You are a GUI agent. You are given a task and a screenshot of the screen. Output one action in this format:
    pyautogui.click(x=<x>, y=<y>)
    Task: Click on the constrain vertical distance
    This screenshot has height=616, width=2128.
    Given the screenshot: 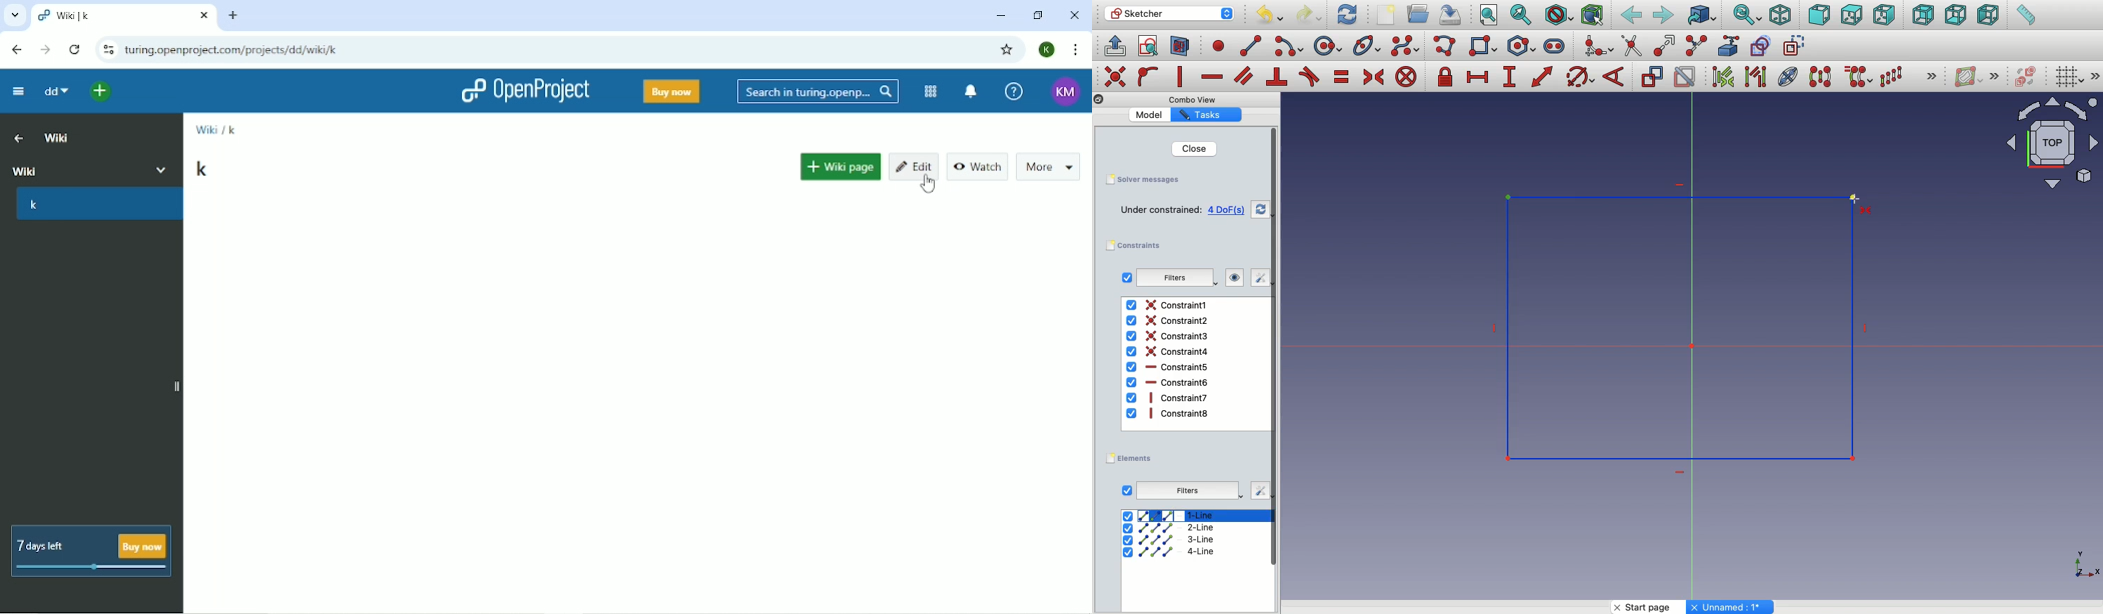 What is the action you would take?
    pyautogui.click(x=1512, y=78)
    